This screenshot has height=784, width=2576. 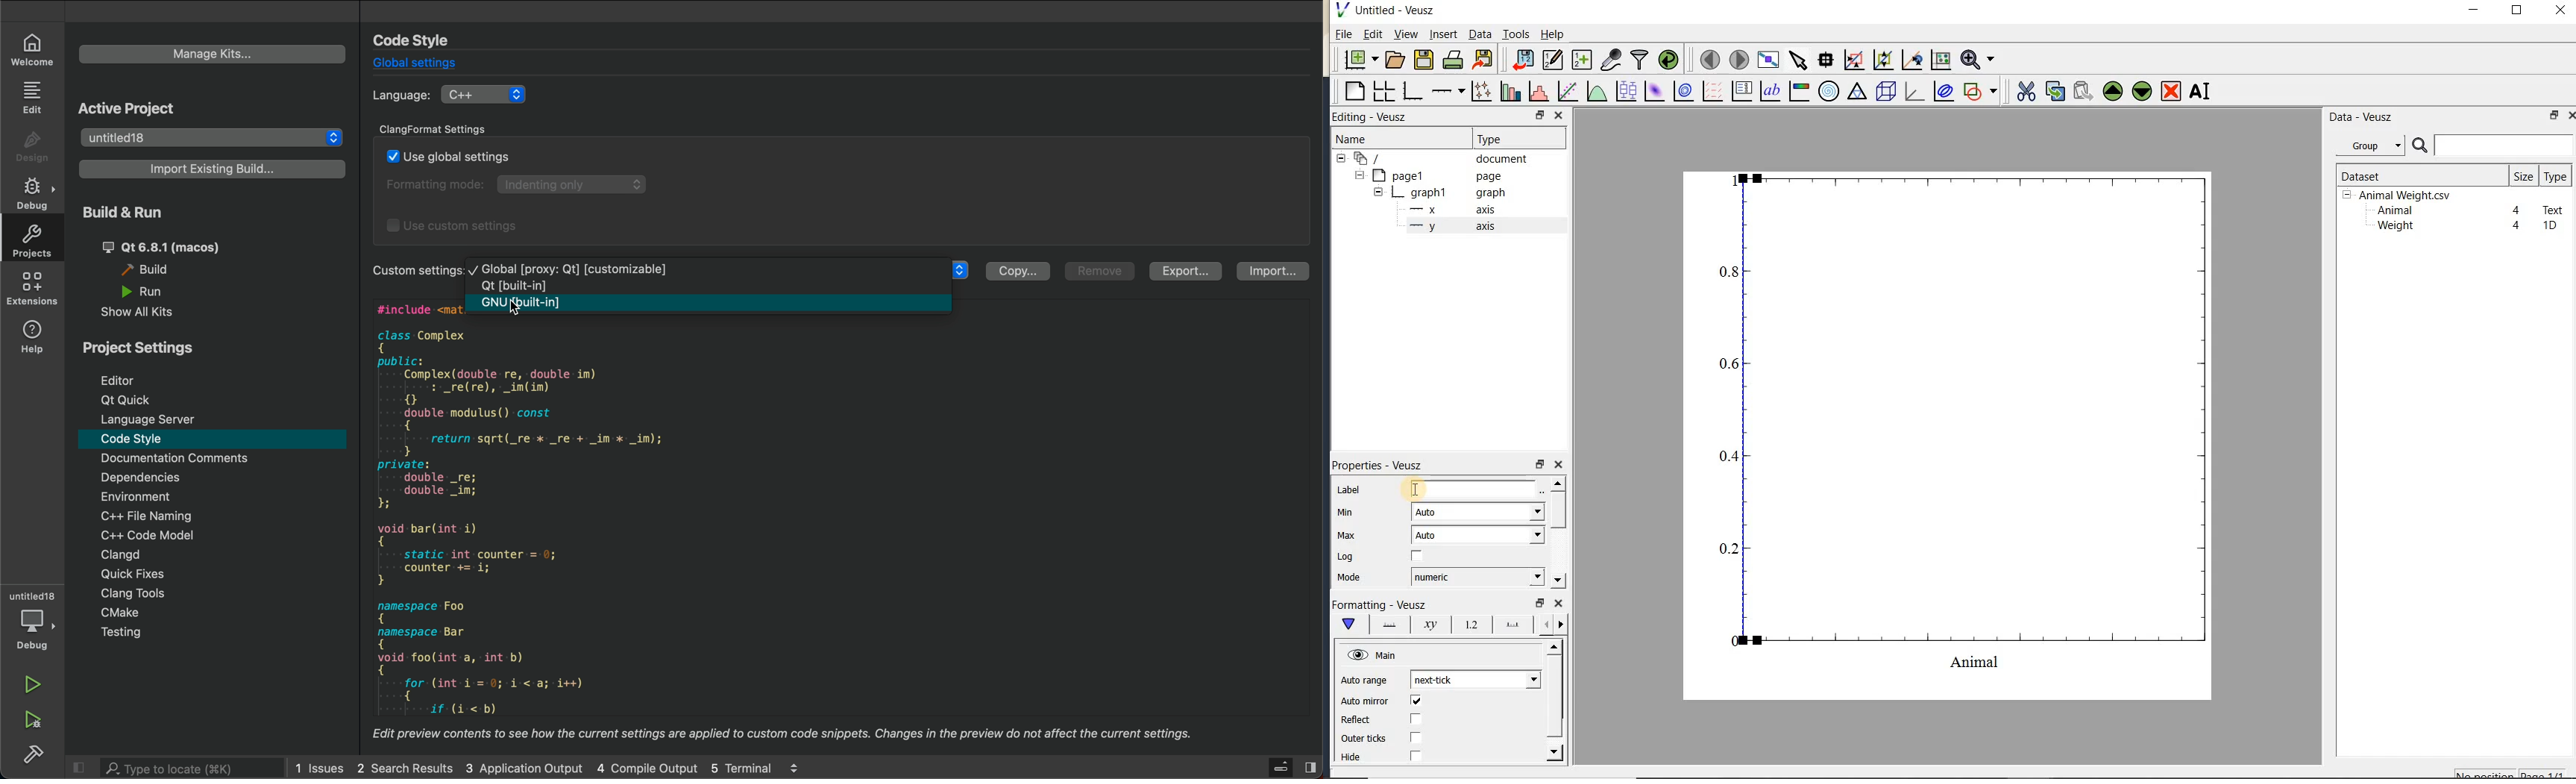 I want to click on code style, so click(x=211, y=439).